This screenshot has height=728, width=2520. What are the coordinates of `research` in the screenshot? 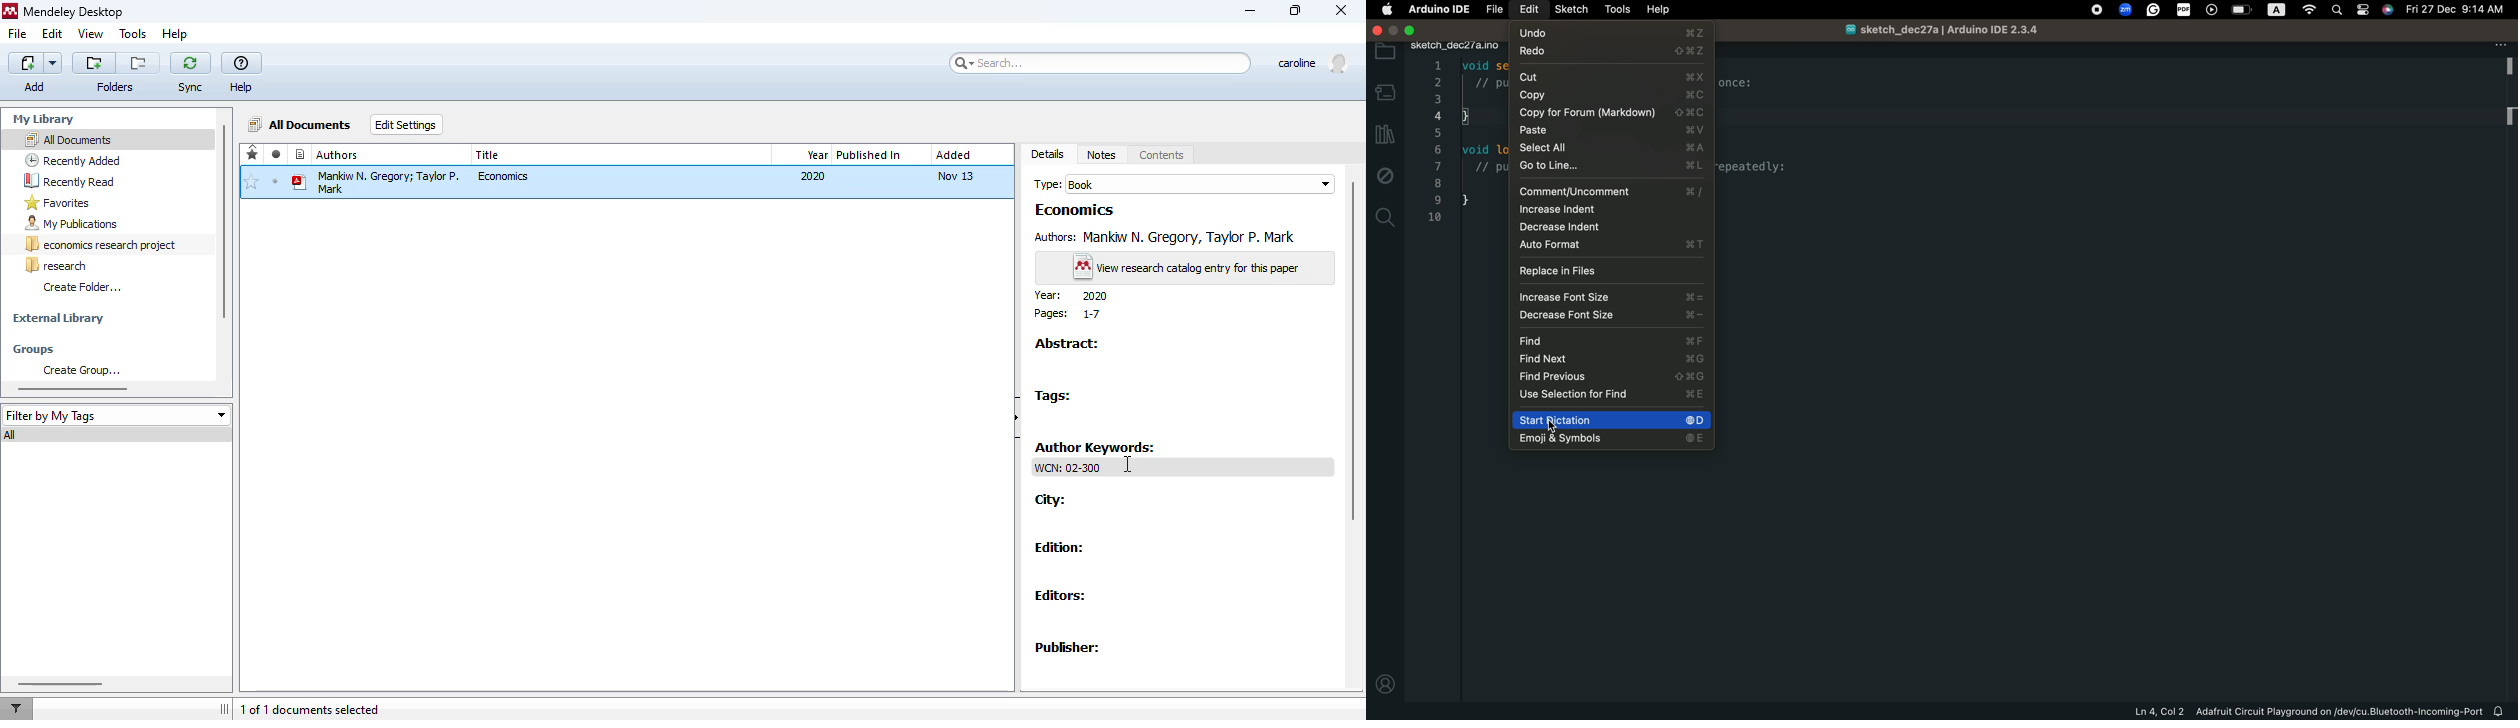 It's located at (56, 265).